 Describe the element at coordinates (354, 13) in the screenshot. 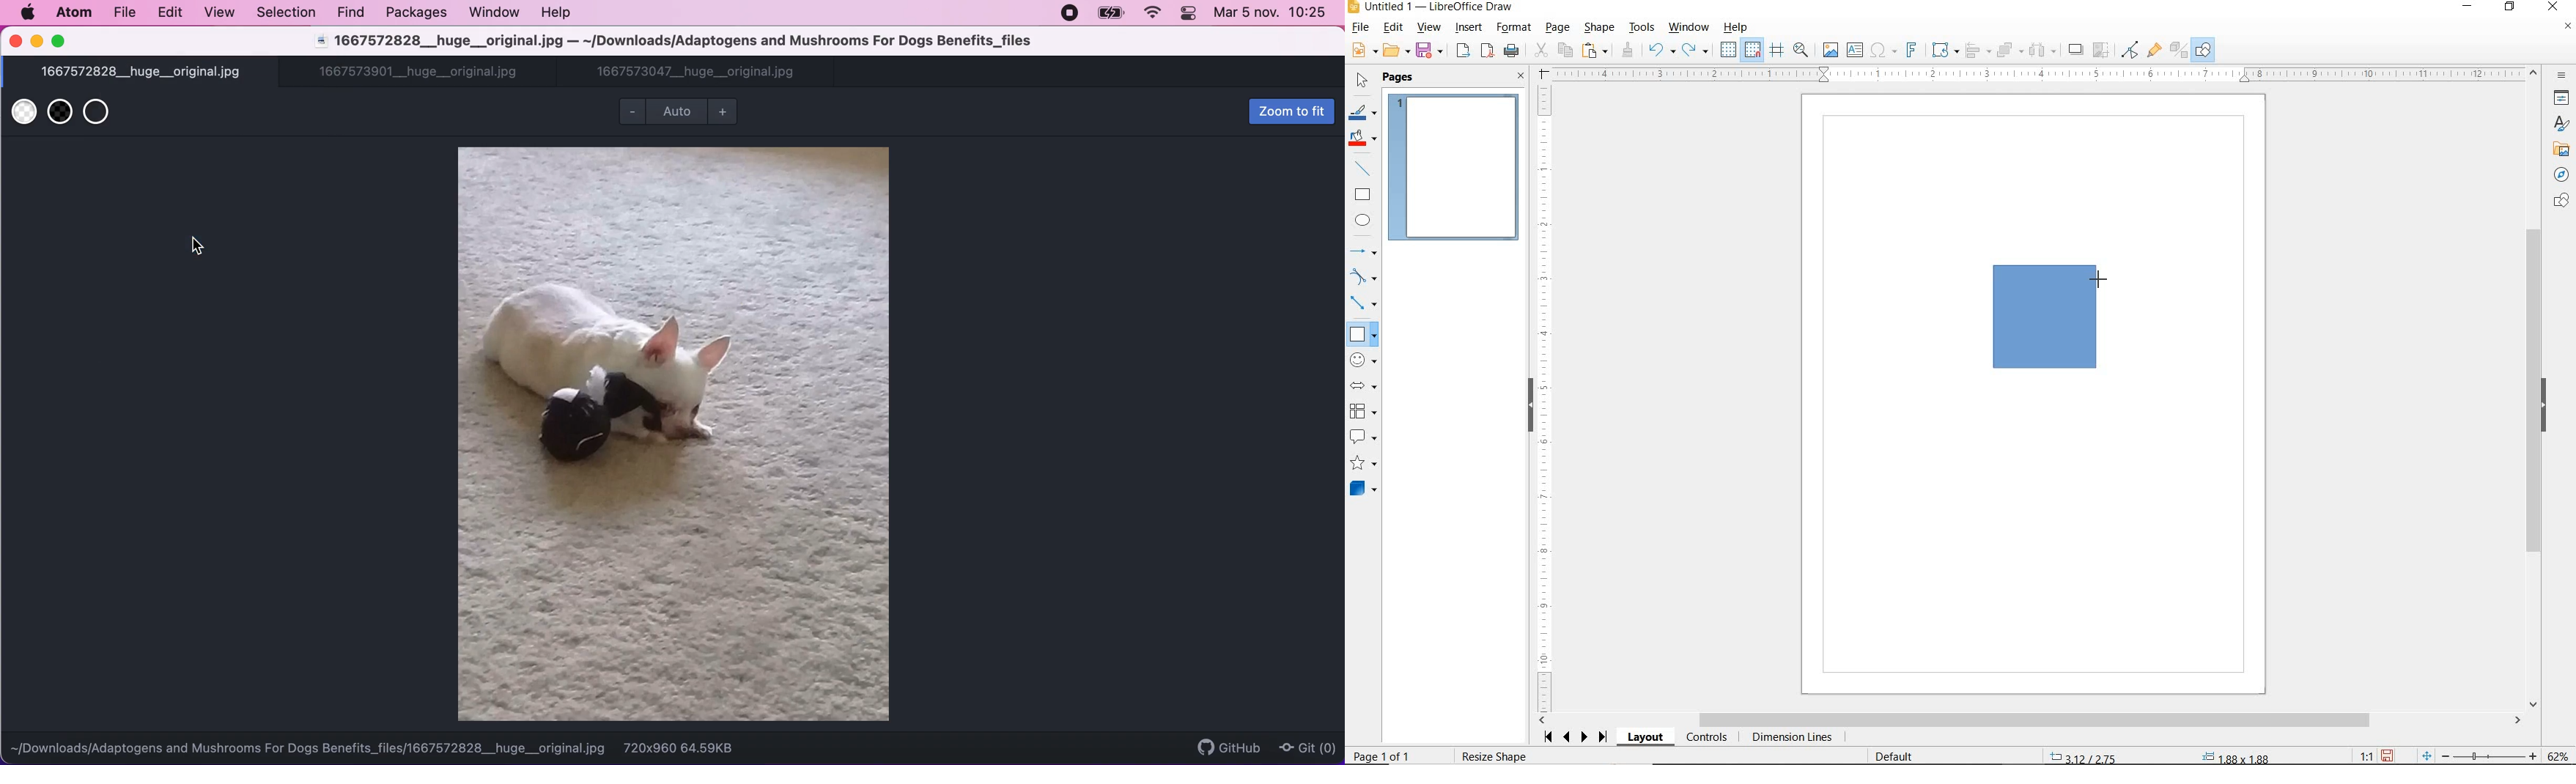

I see `find` at that location.